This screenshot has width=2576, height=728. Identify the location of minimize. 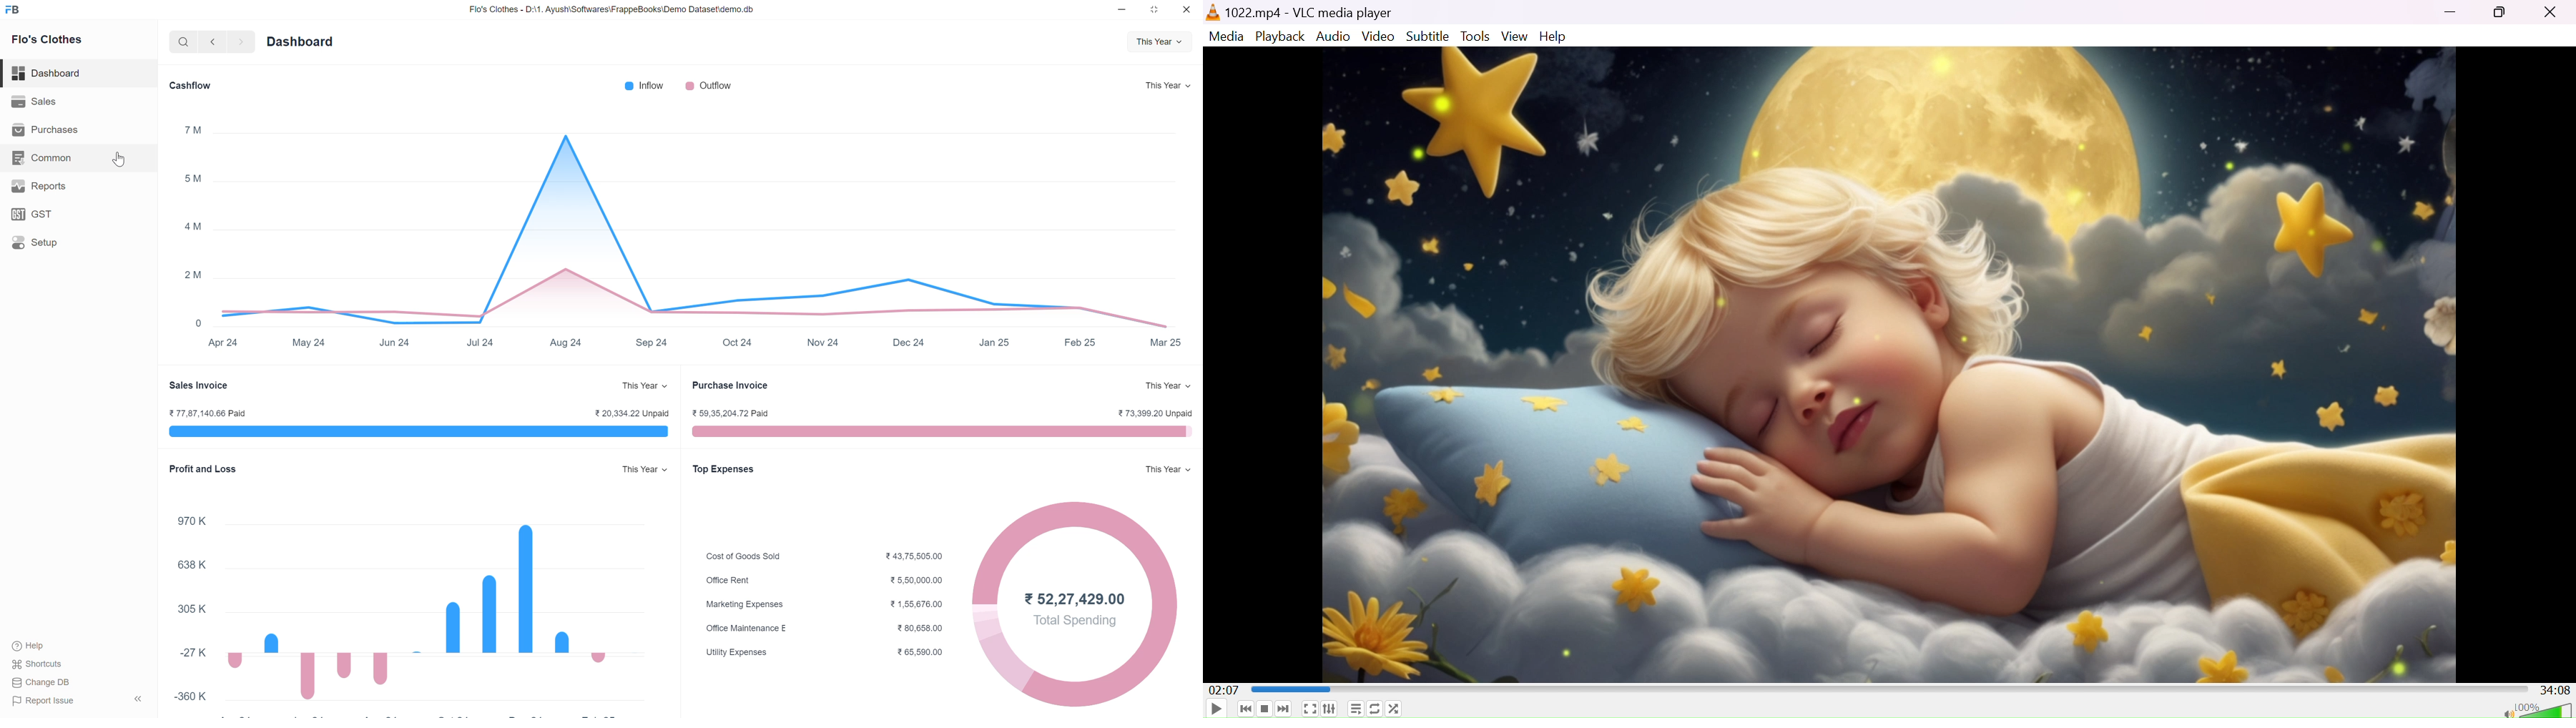
(1124, 9).